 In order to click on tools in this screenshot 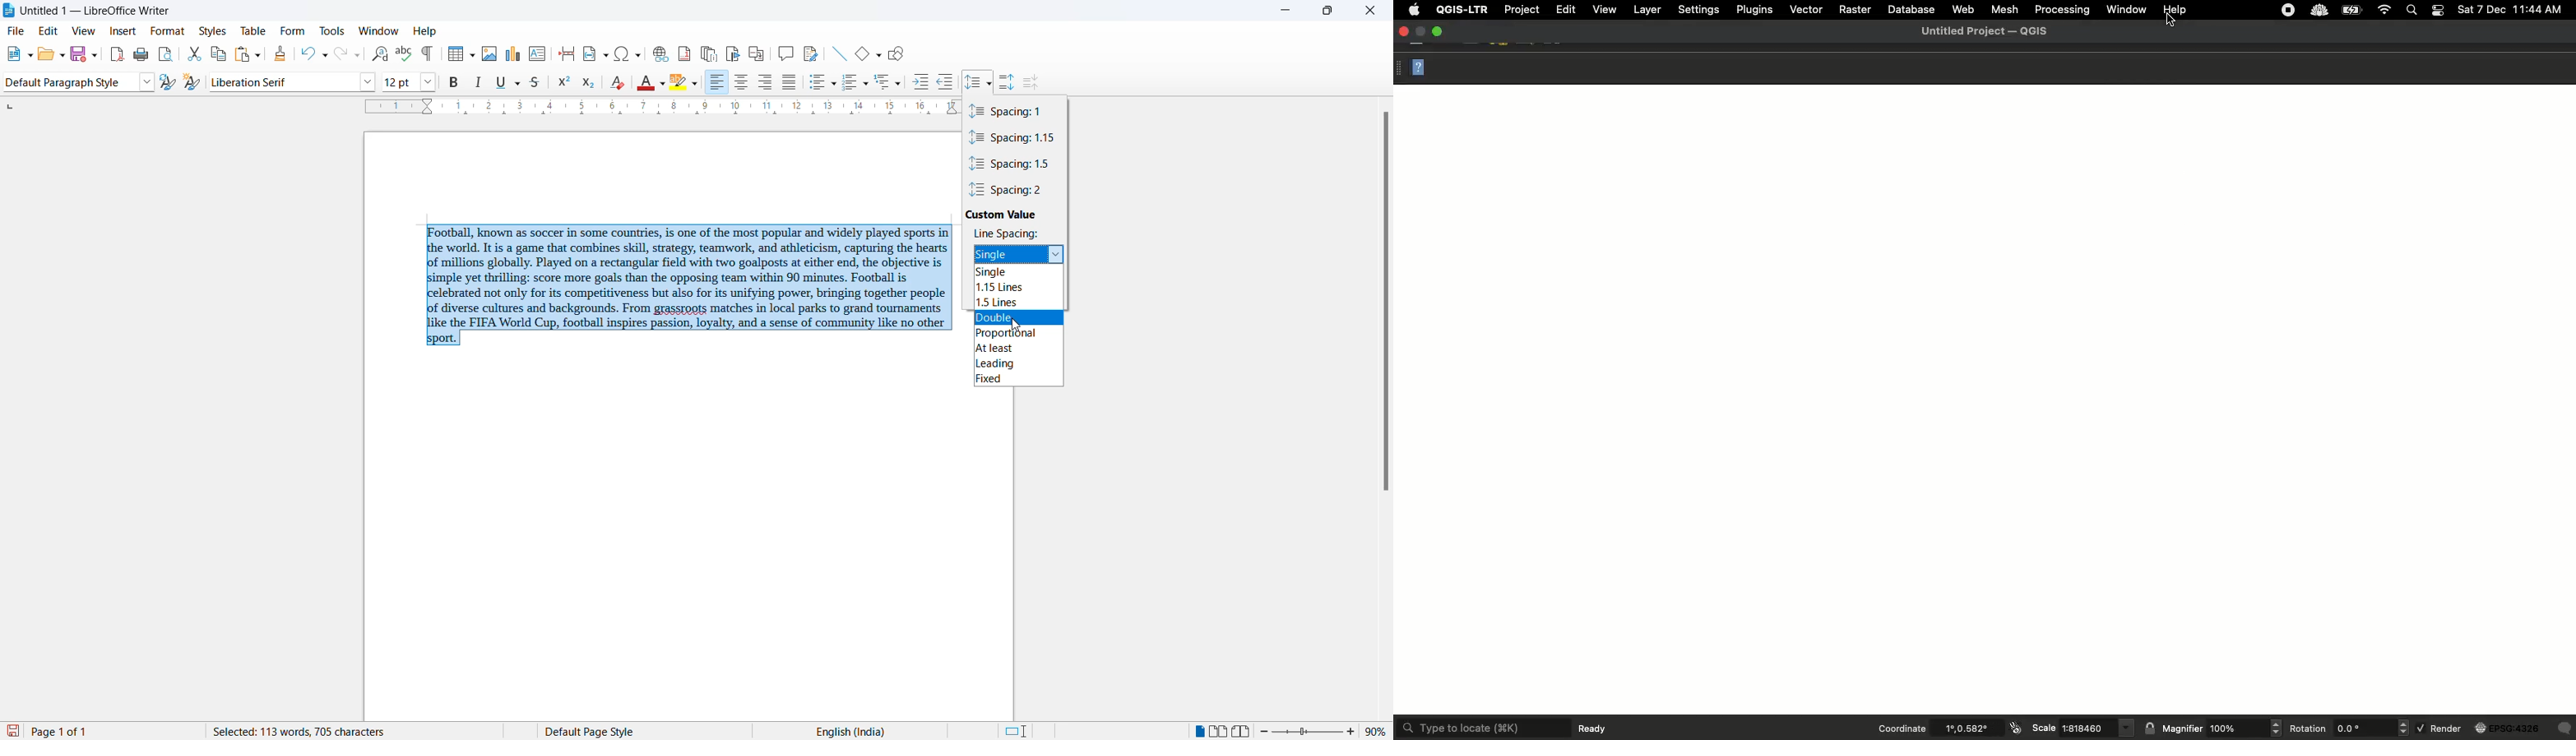, I will do `click(329, 30)`.